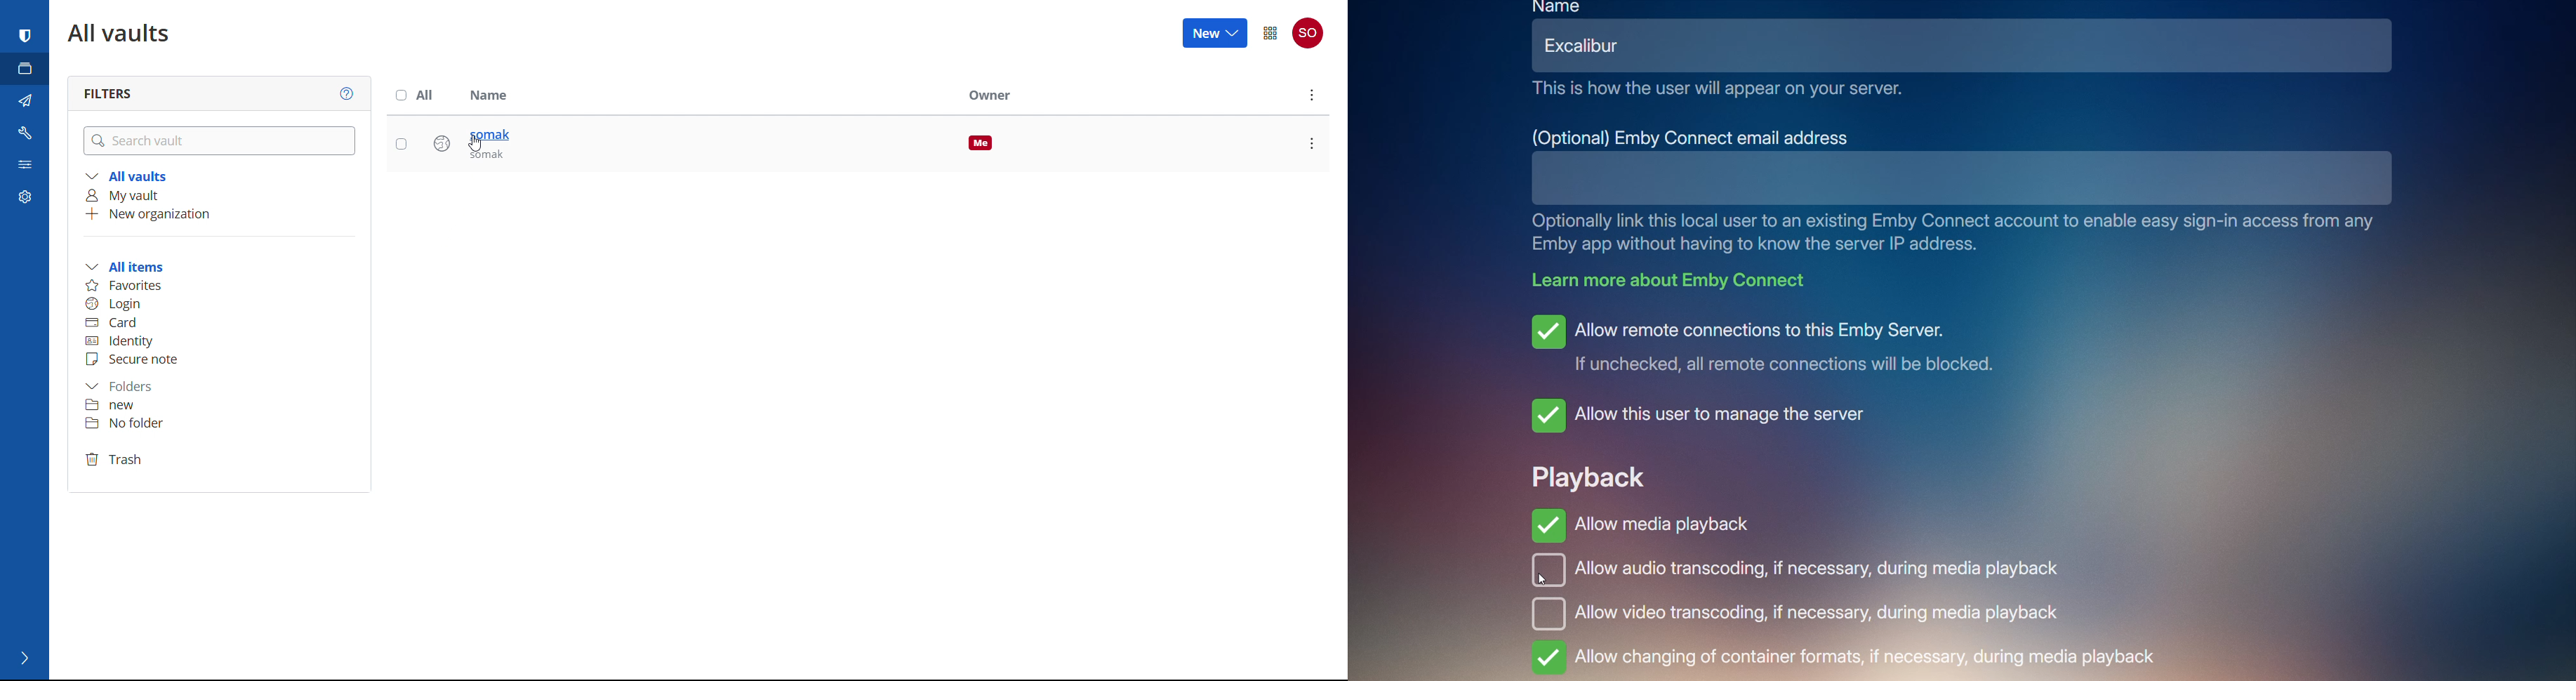 The width and height of the screenshot is (2576, 700). What do you see at coordinates (401, 143) in the screenshot?
I see `select this entry` at bounding box center [401, 143].